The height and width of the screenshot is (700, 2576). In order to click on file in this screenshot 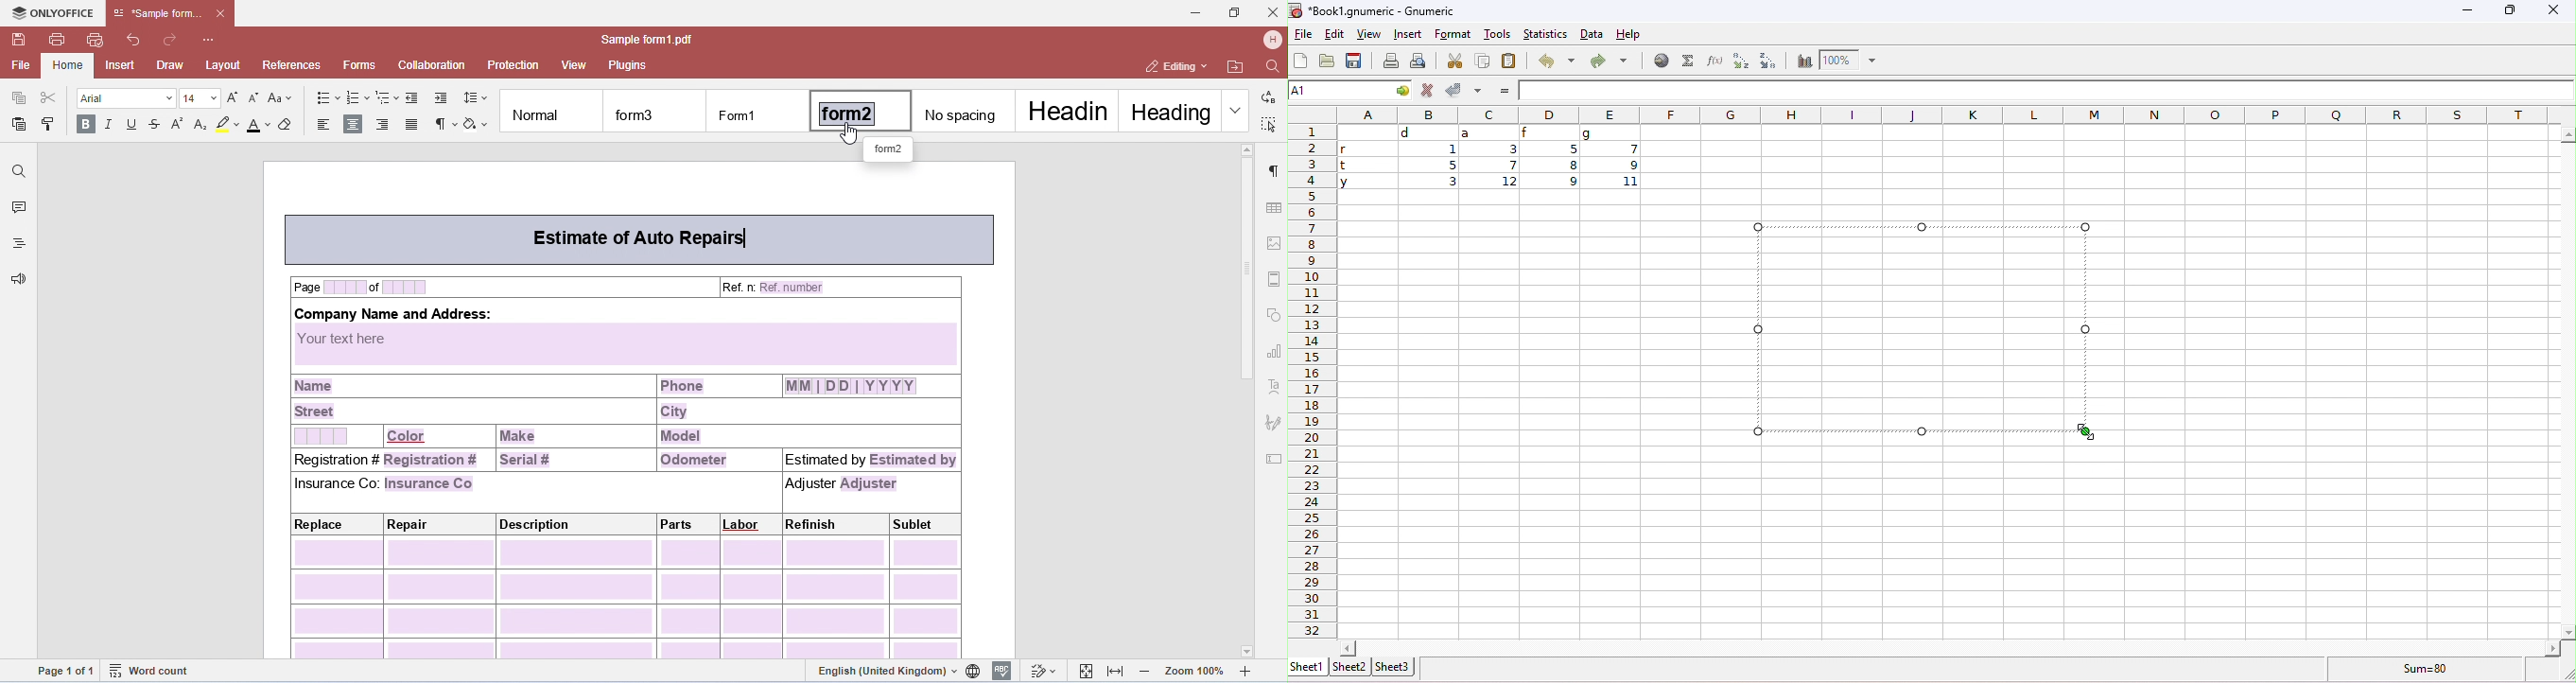, I will do `click(1301, 34)`.